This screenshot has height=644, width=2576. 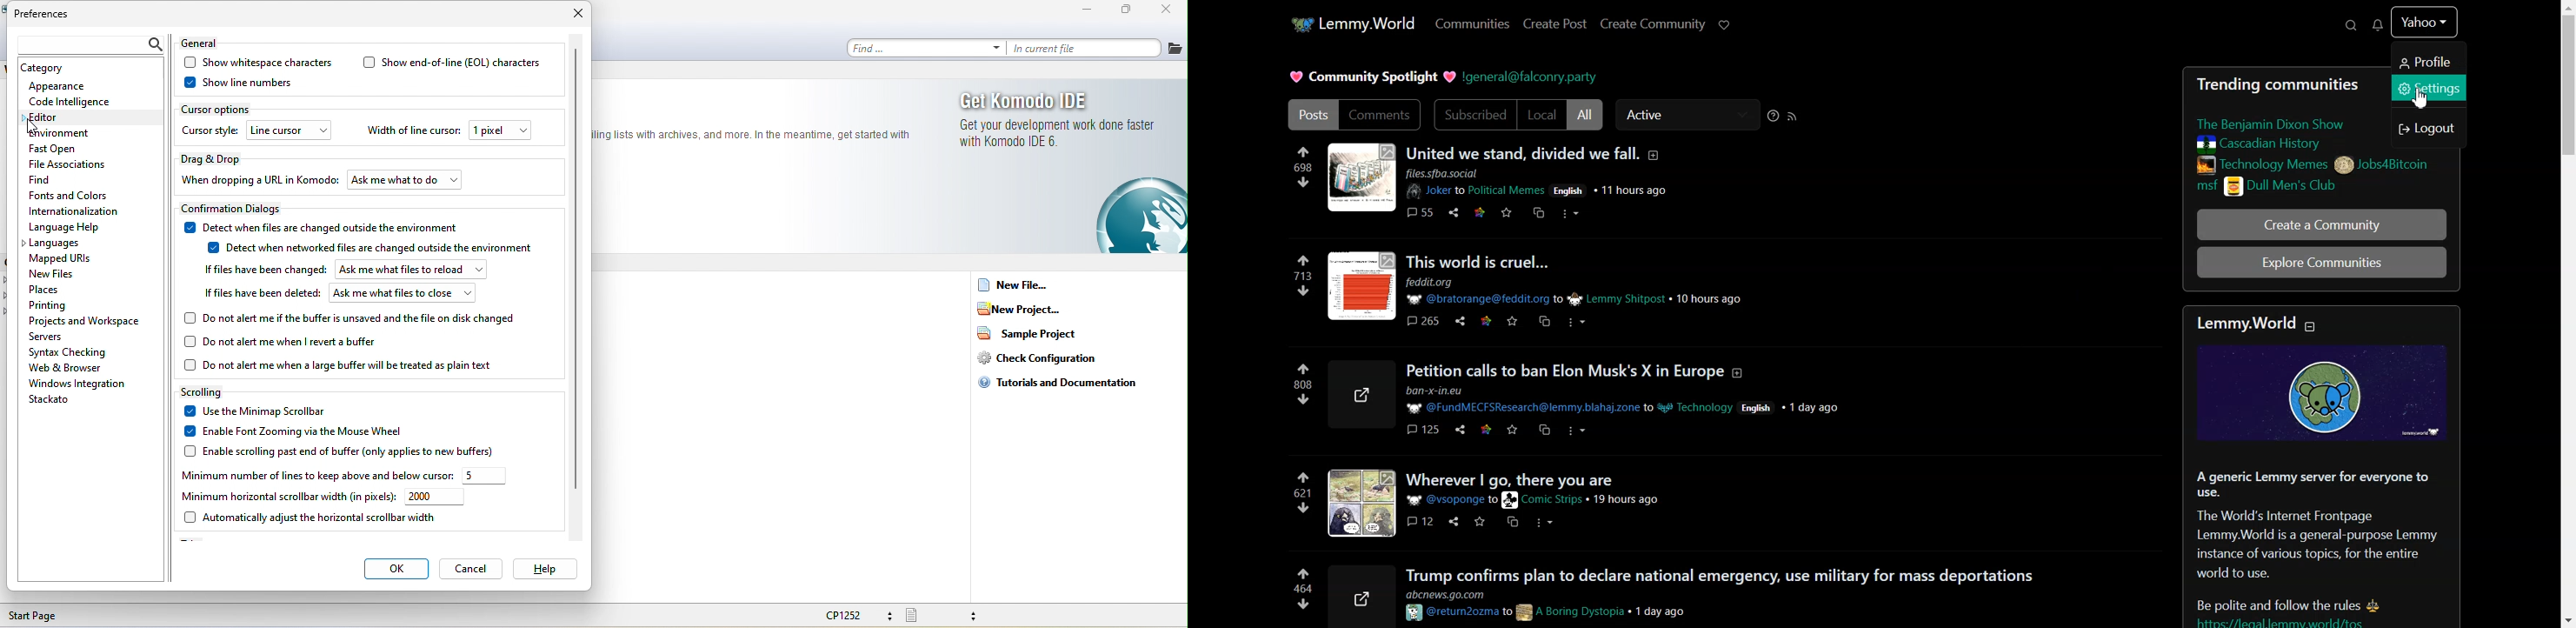 What do you see at coordinates (1533, 78) in the screenshot?
I see `Hyperlink` at bounding box center [1533, 78].